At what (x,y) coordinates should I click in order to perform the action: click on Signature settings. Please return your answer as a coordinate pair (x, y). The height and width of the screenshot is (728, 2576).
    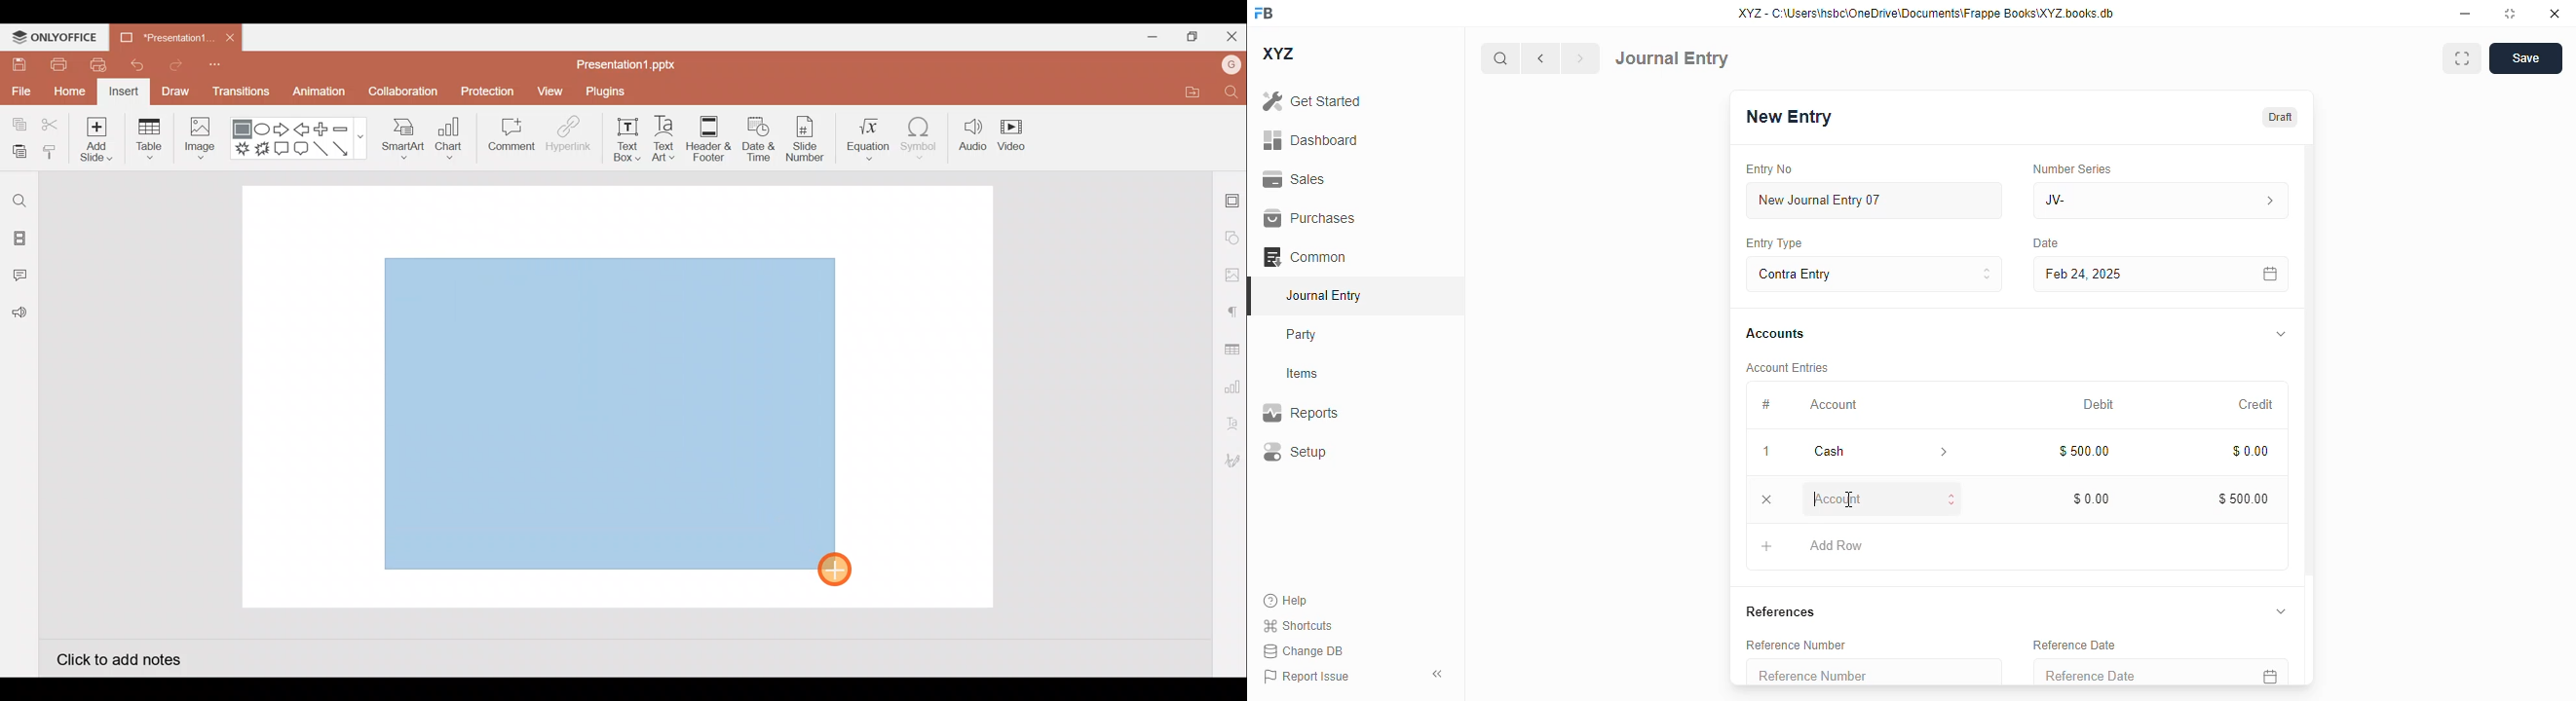
    Looking at the image, I should click on (1230, 462).